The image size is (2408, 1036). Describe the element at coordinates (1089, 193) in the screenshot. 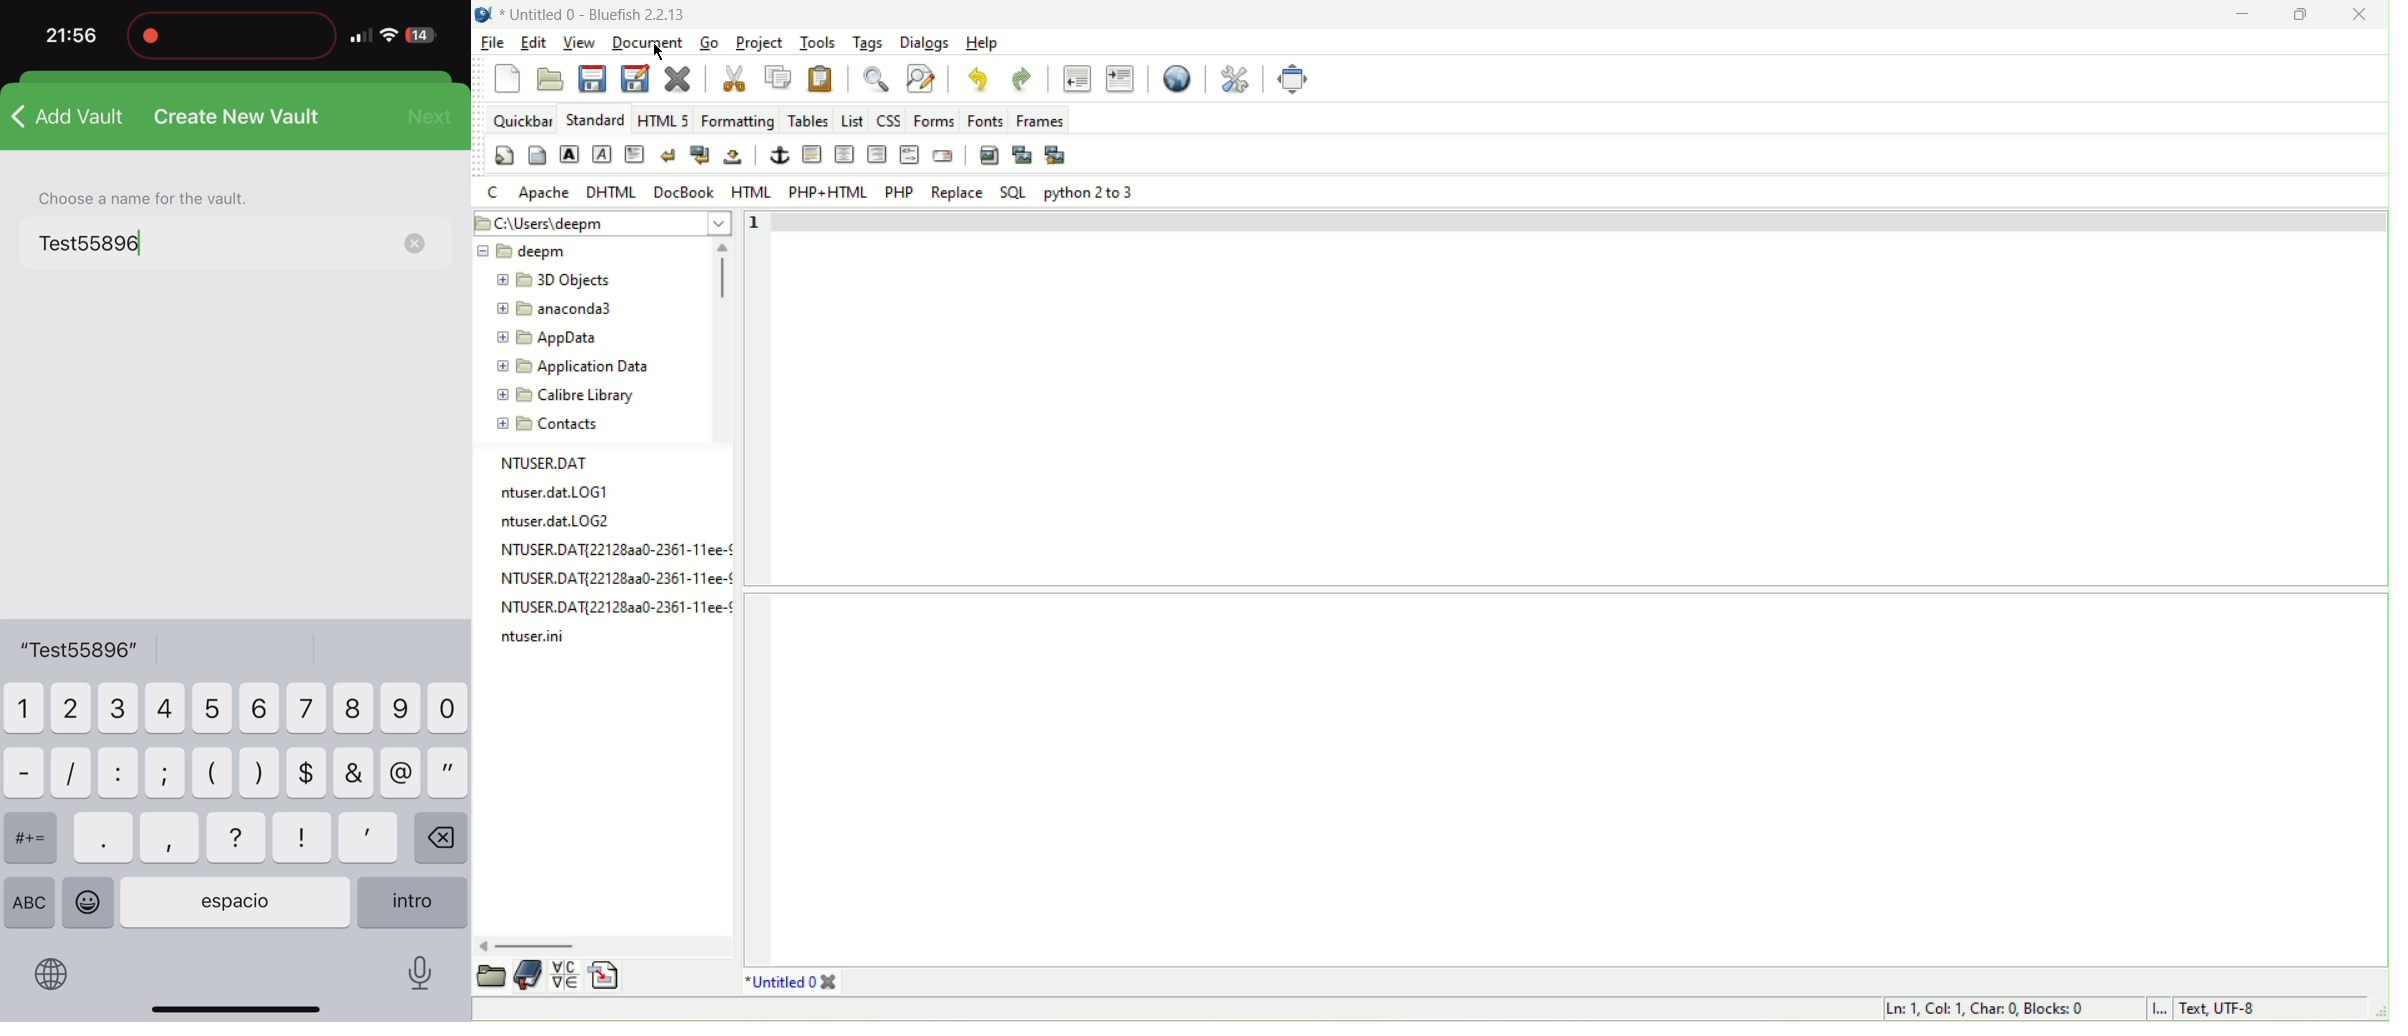

I see `python 2 to 3` at that location.